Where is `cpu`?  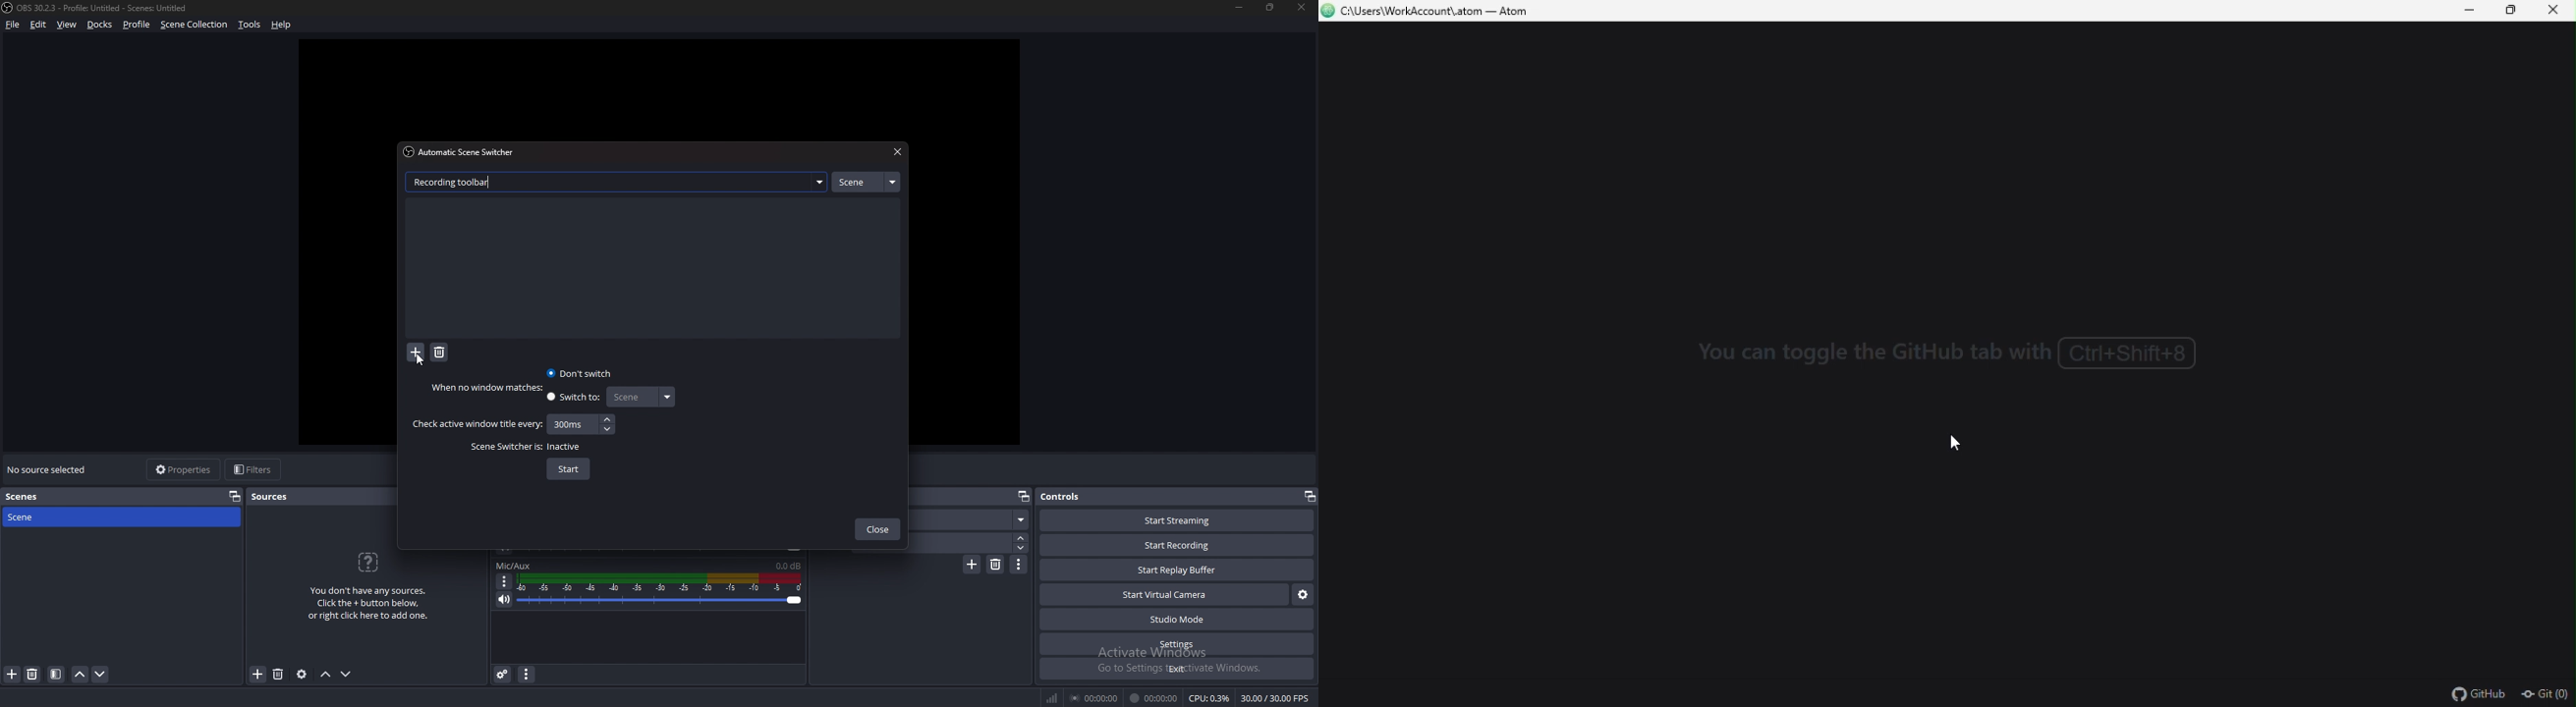 cpu is located at coordinates (1209, 698).